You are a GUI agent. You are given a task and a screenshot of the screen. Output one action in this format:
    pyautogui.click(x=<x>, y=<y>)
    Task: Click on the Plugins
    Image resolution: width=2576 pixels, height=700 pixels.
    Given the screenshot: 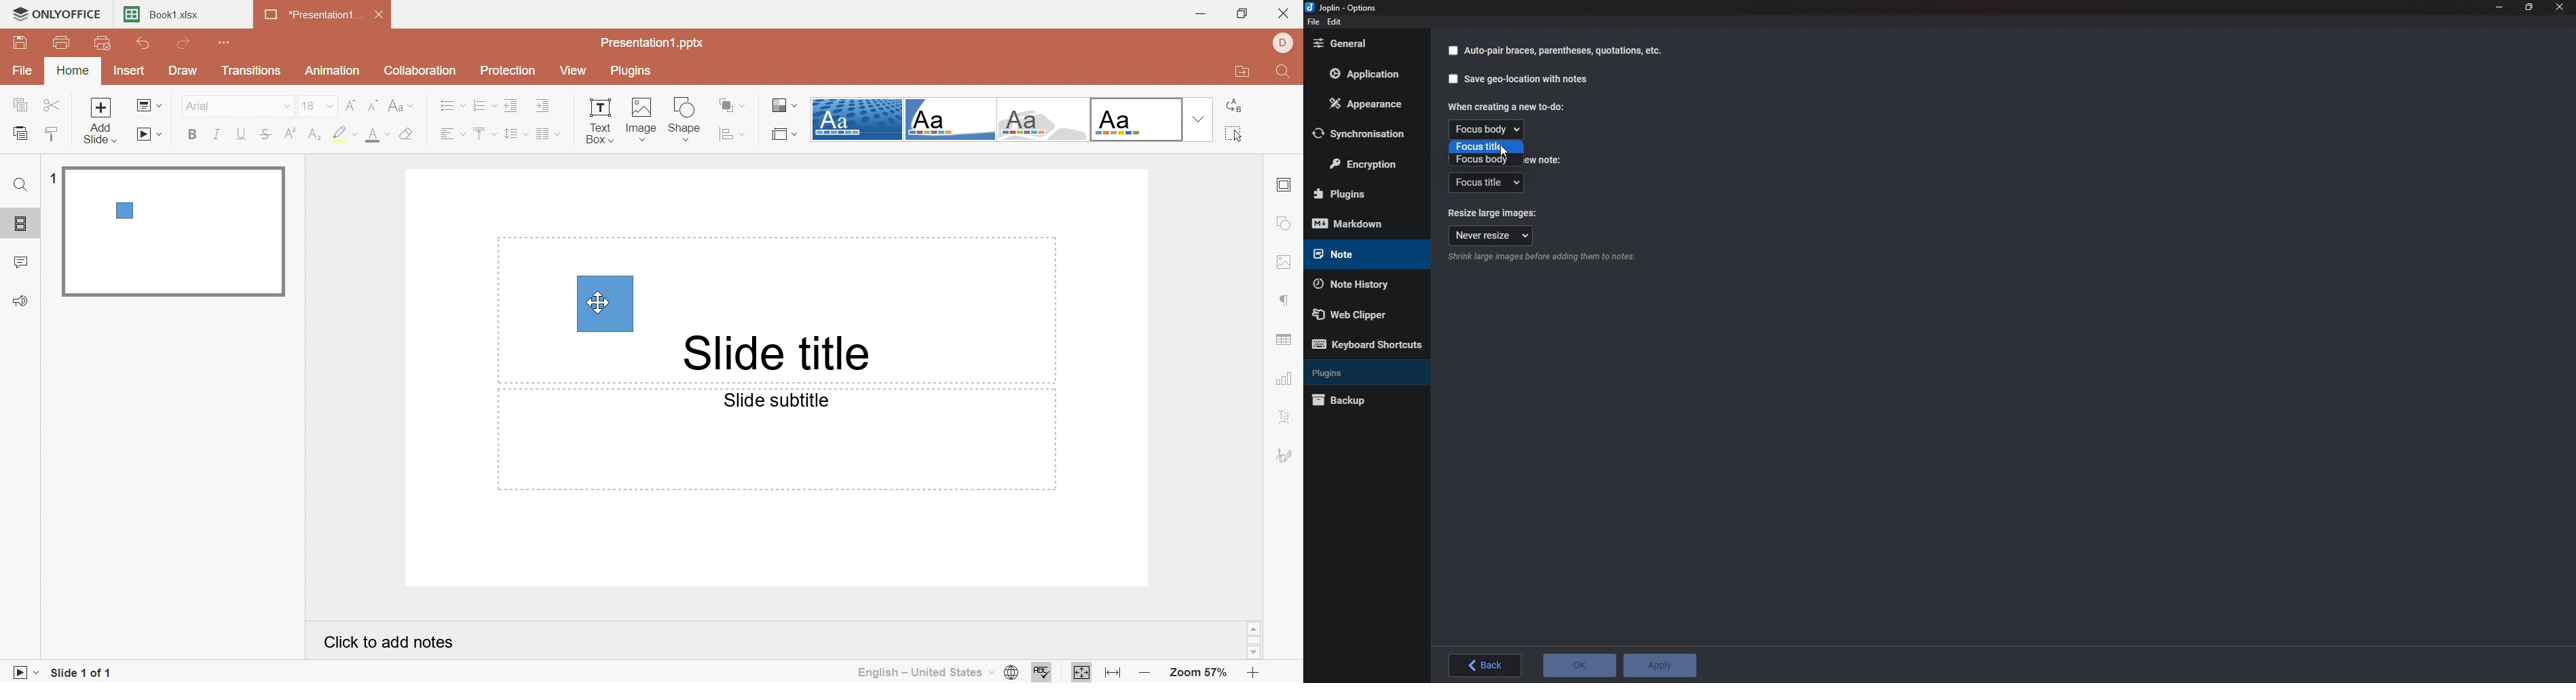 What is the action you would take?
    pyautogui.click(x=1363, y=194)
    